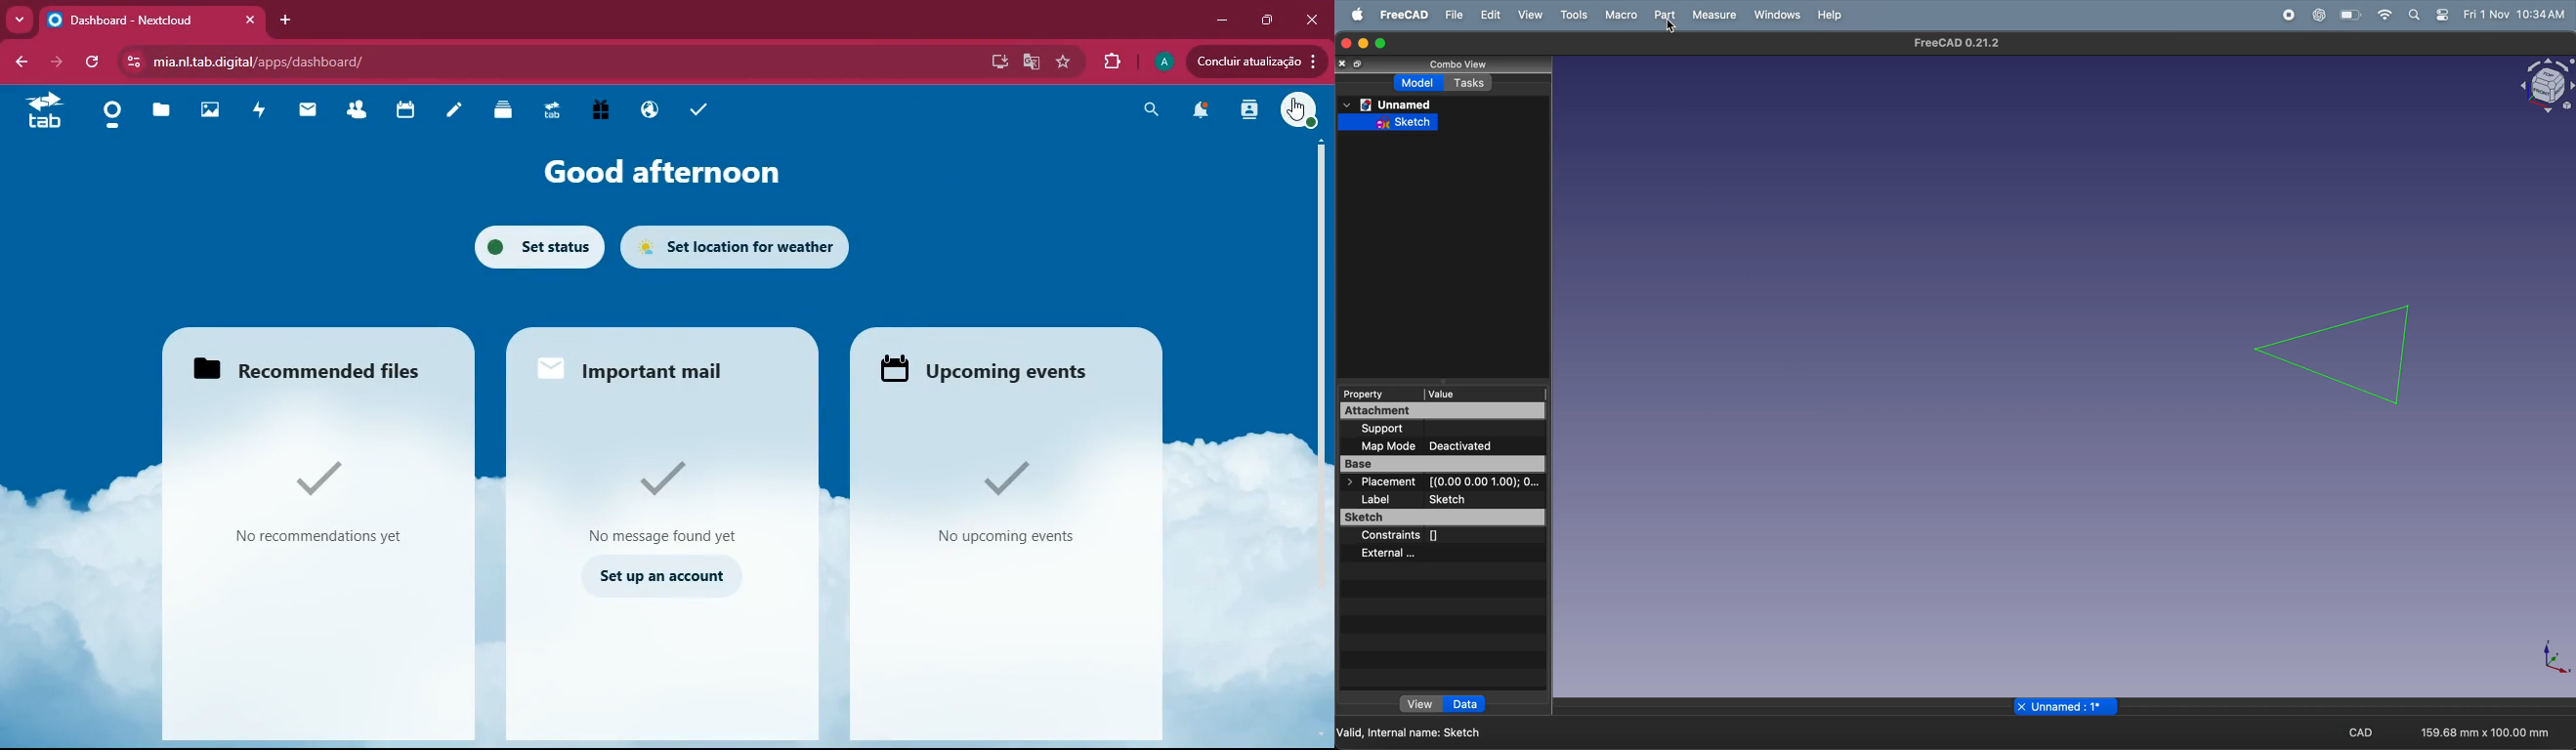  What do you see at coordinates (699, 110) in the screenshot?
I see `task` at bounding box center [699, 110].